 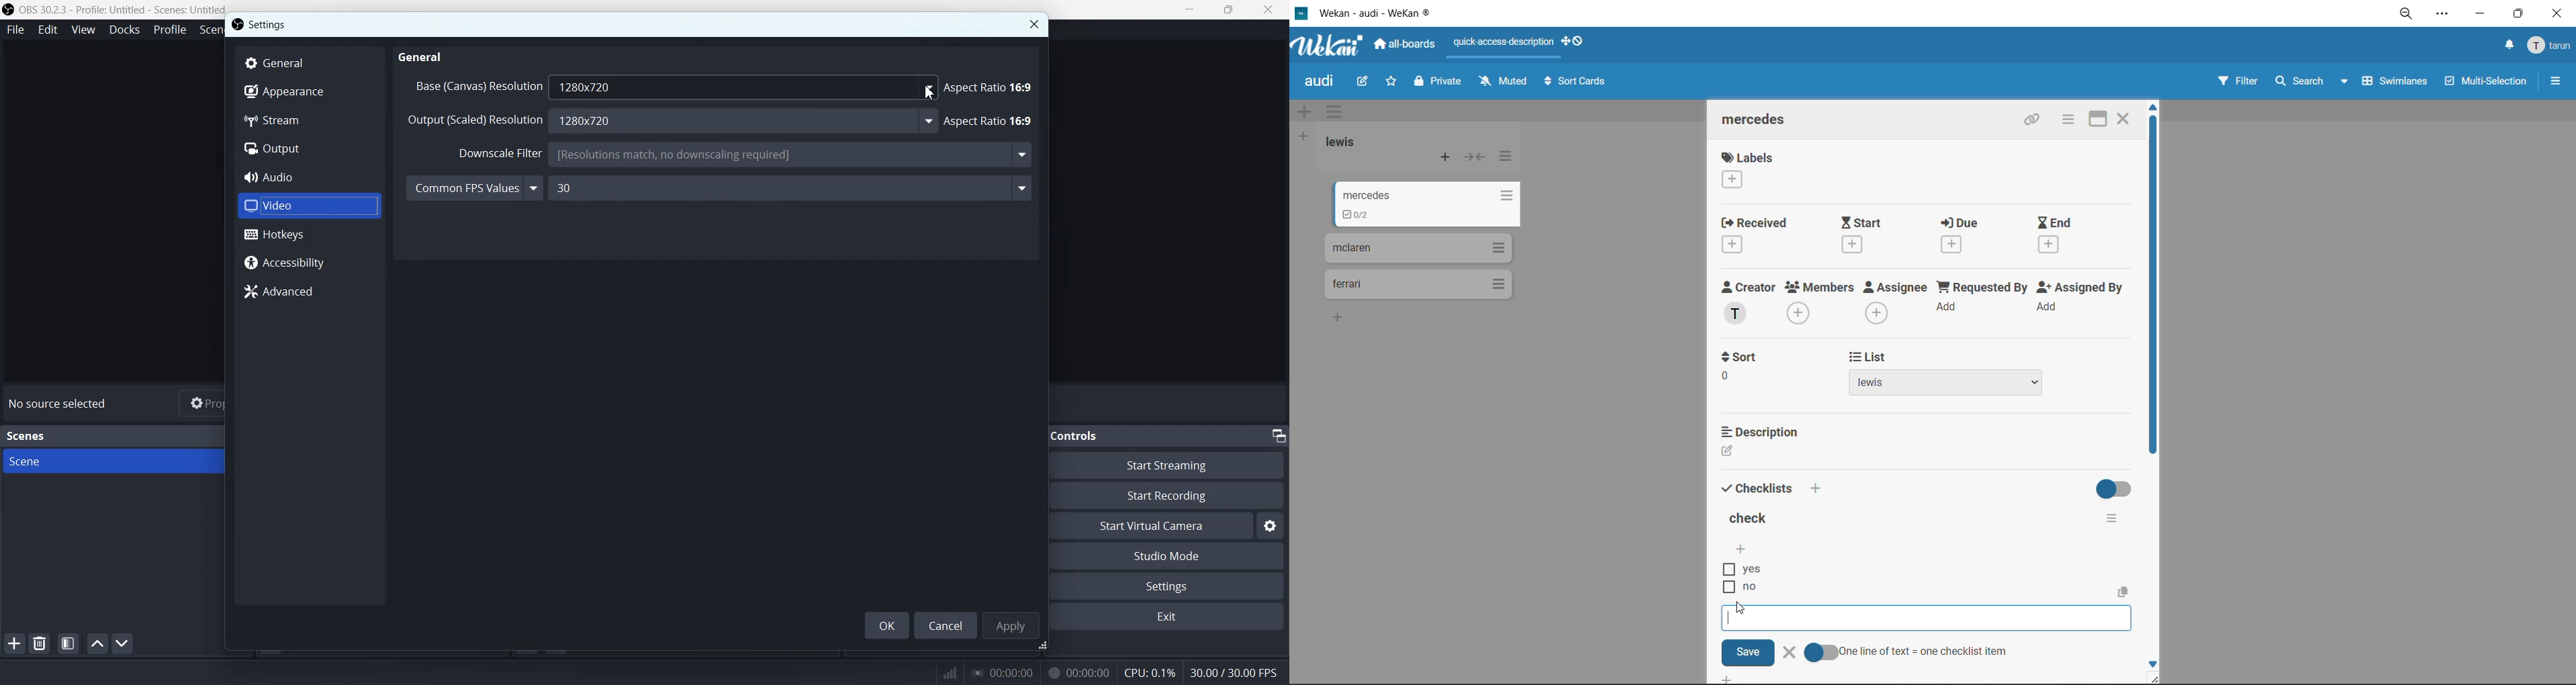 What do you see at coordinates (60, 404) in the screenshot?
I see `Text` at bounding box center [60, 404].